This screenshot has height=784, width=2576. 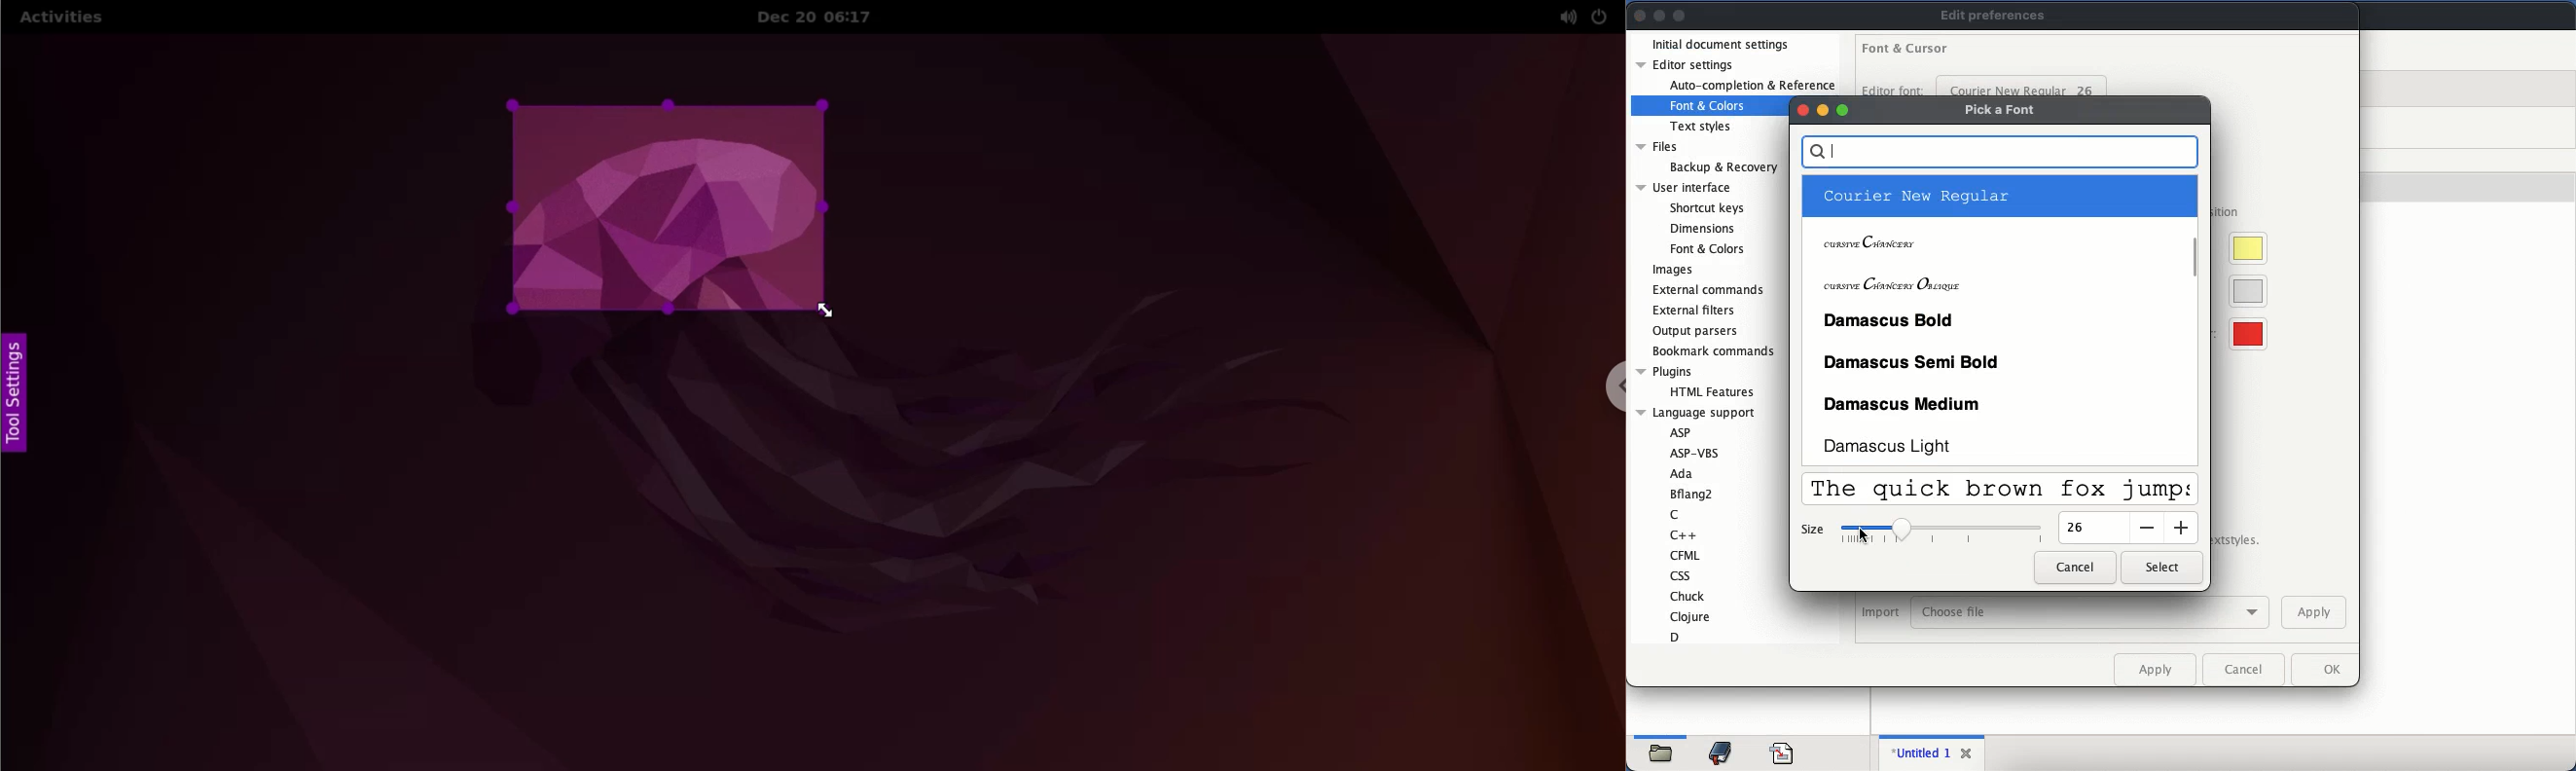 I want to click on editor font, so click(x=1895, y=90).